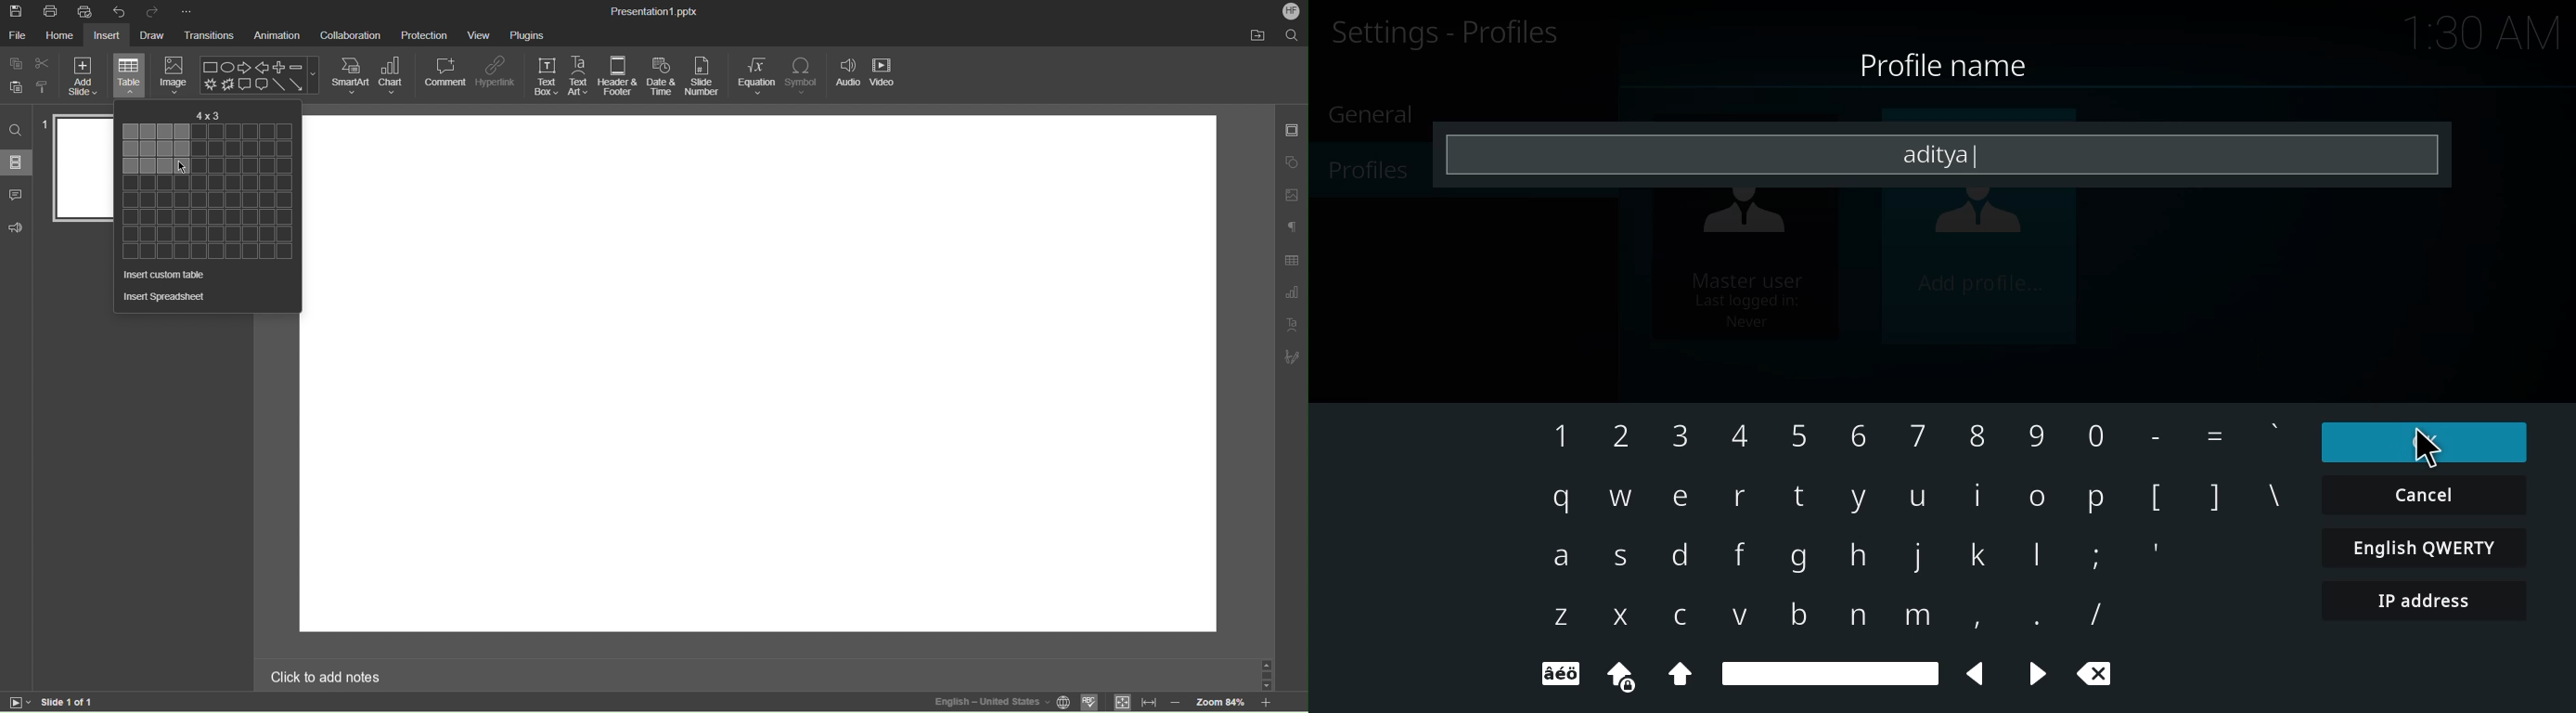  Describe the element at coordinates (849, 76) in the screenshot. I see `Audio` at that location.